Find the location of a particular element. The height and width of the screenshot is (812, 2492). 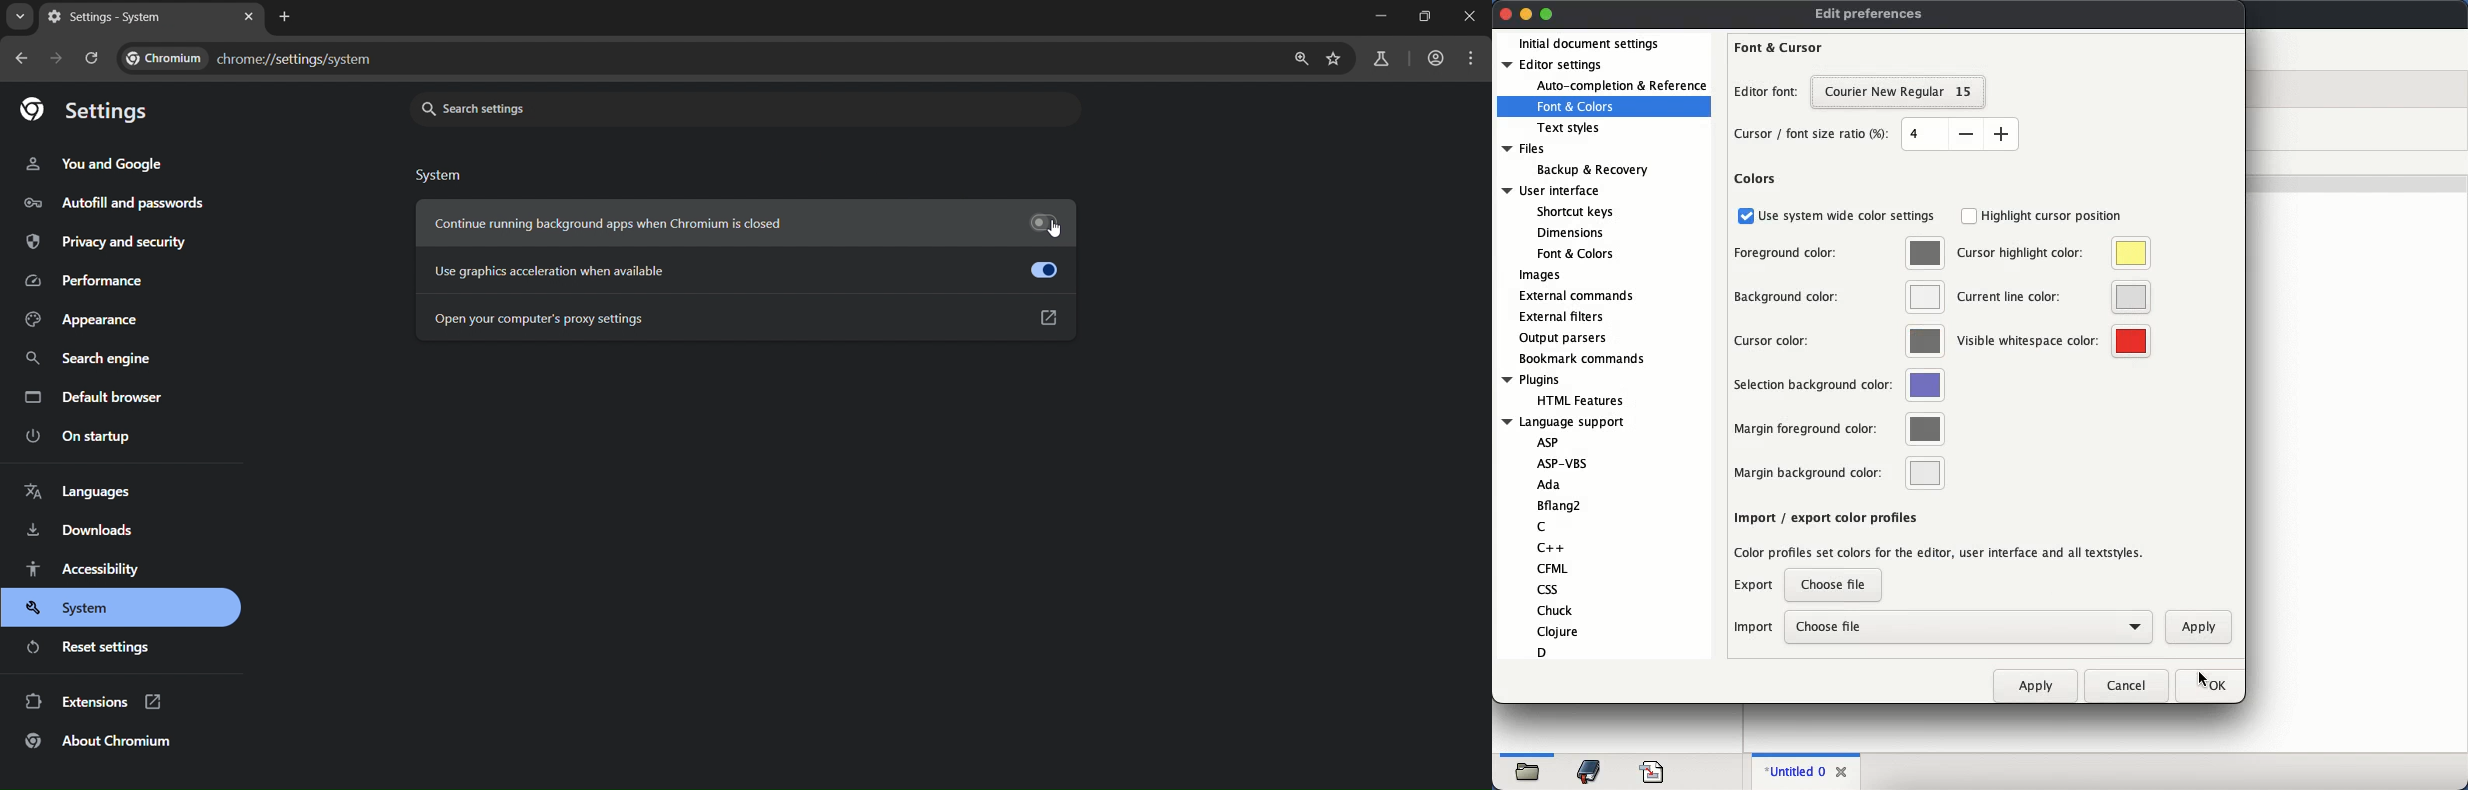

minimize is located at coordinates (1527, 14).